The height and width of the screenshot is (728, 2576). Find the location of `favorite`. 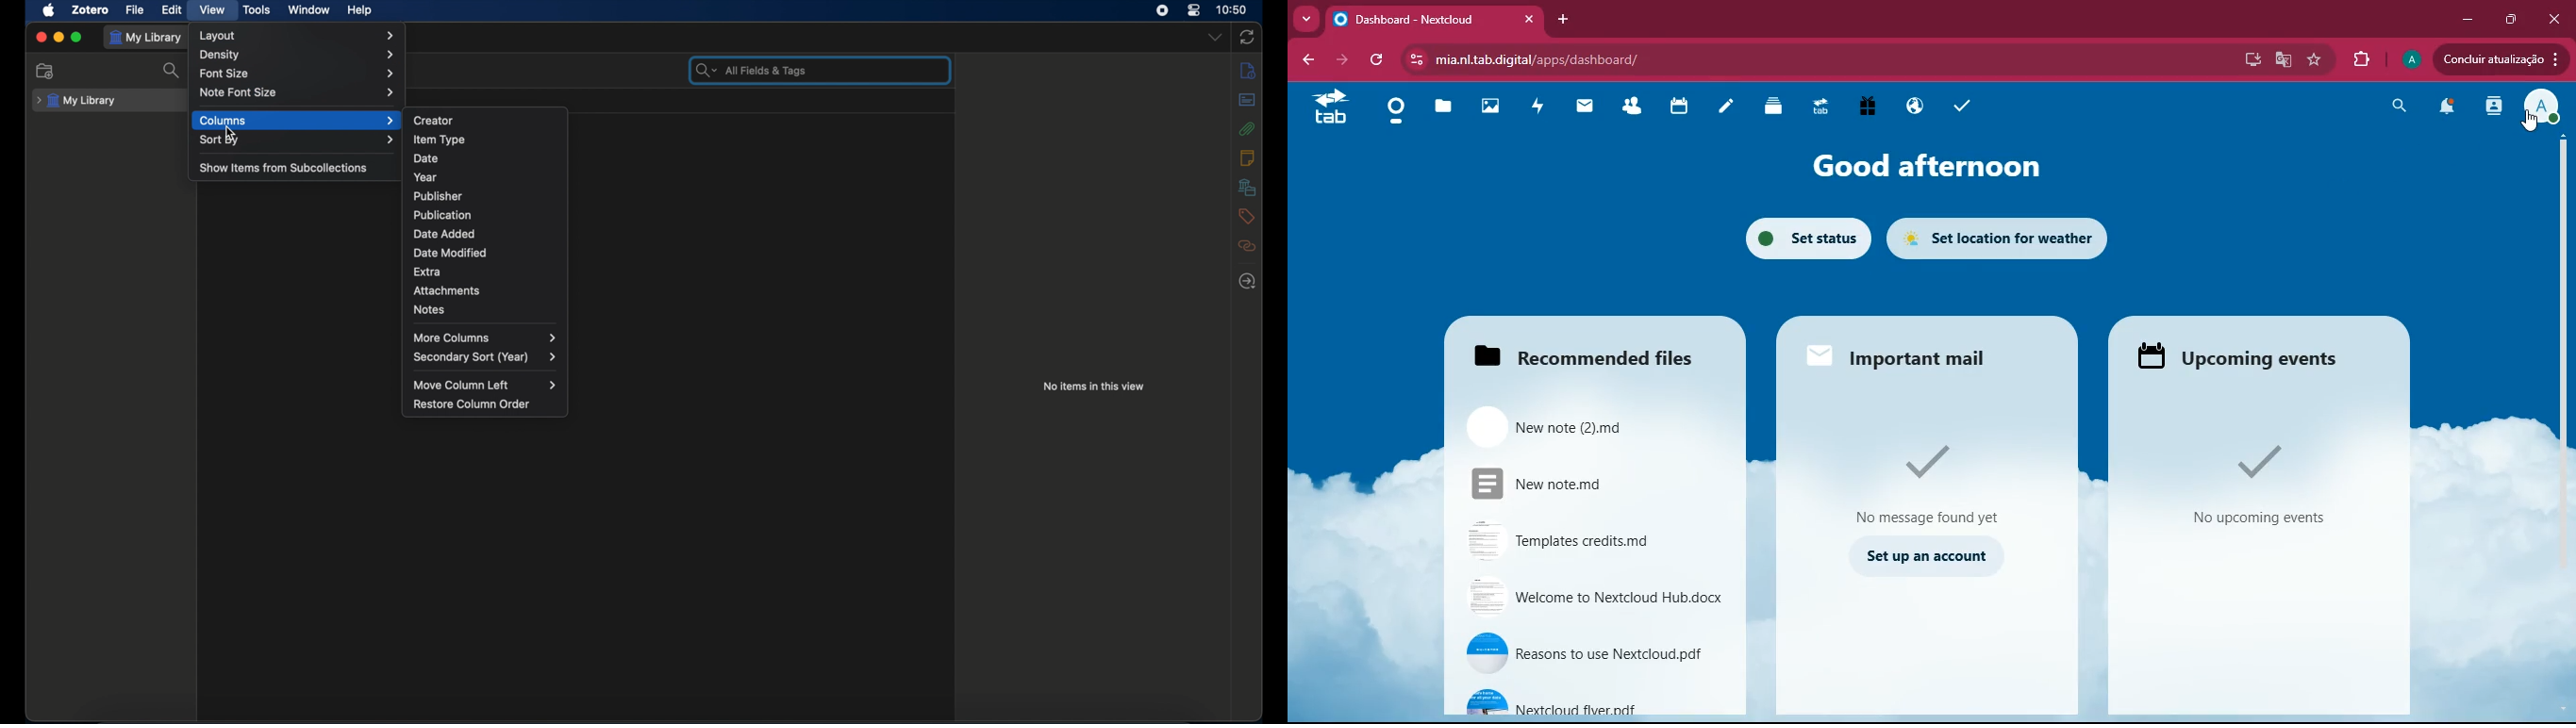

favorite is located at coordinates (2314, 59).